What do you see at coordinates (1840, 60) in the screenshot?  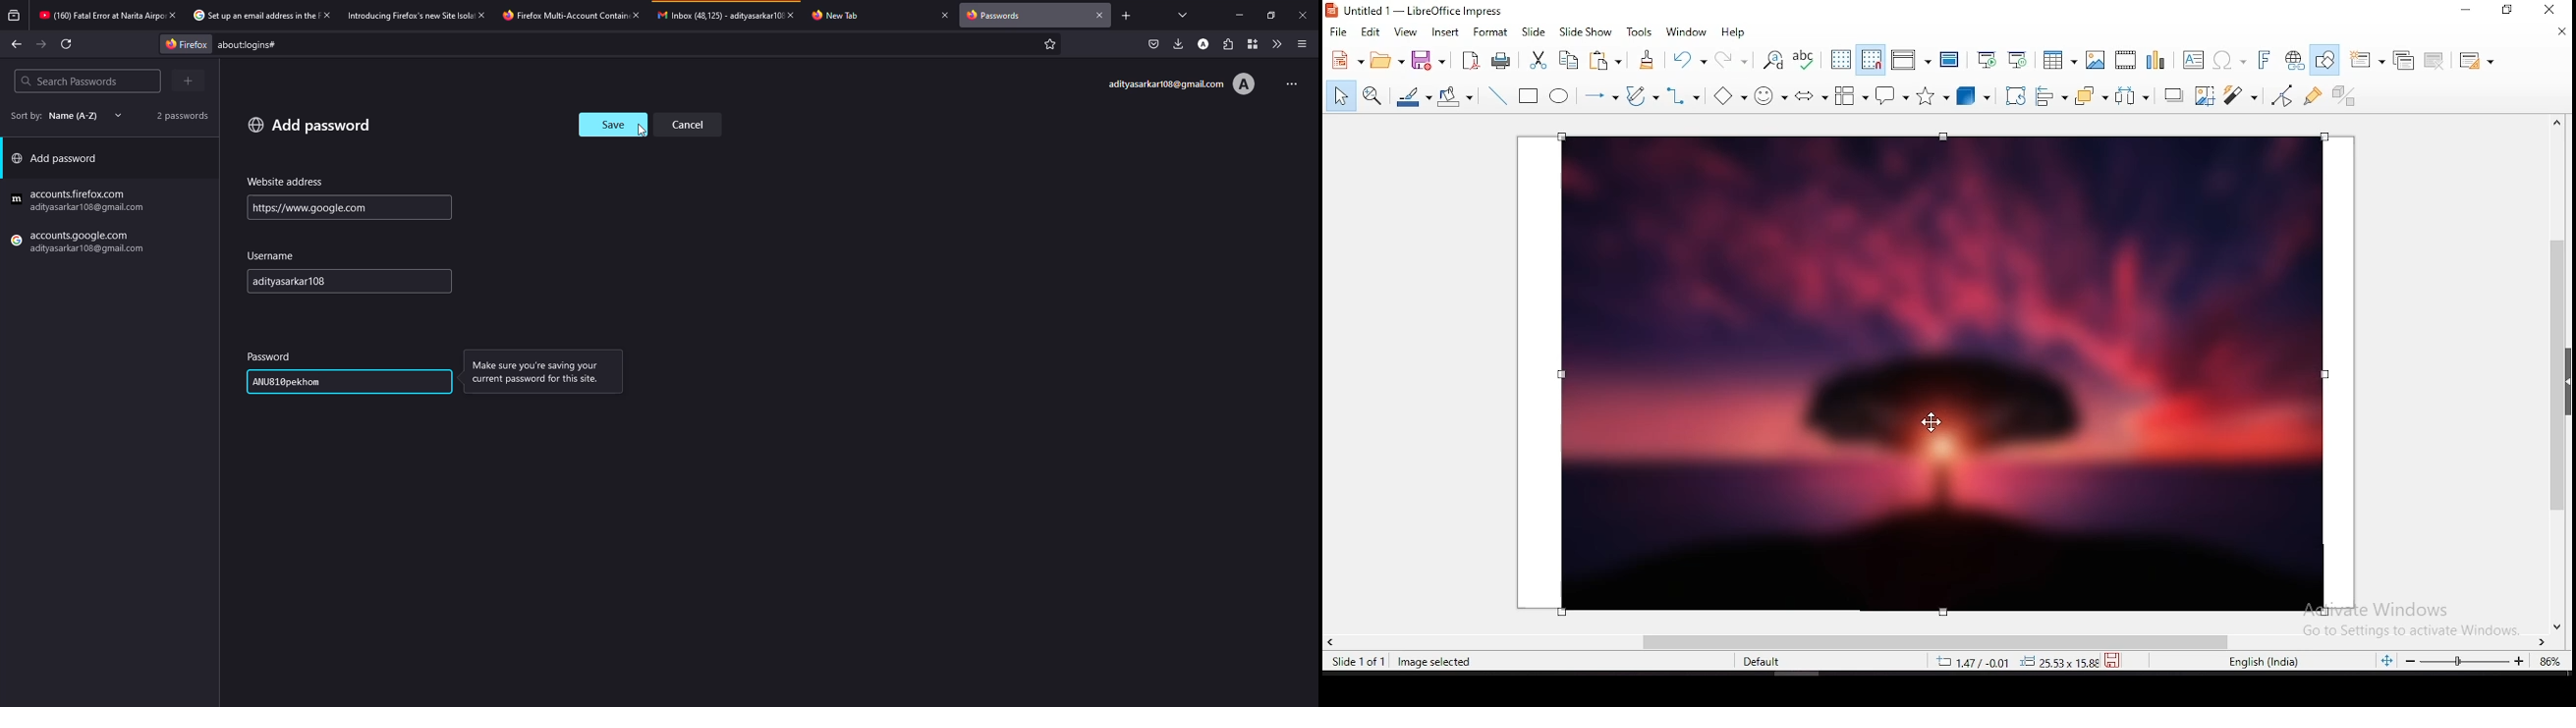 I see `display grid` at bounding box center [1840, 60].